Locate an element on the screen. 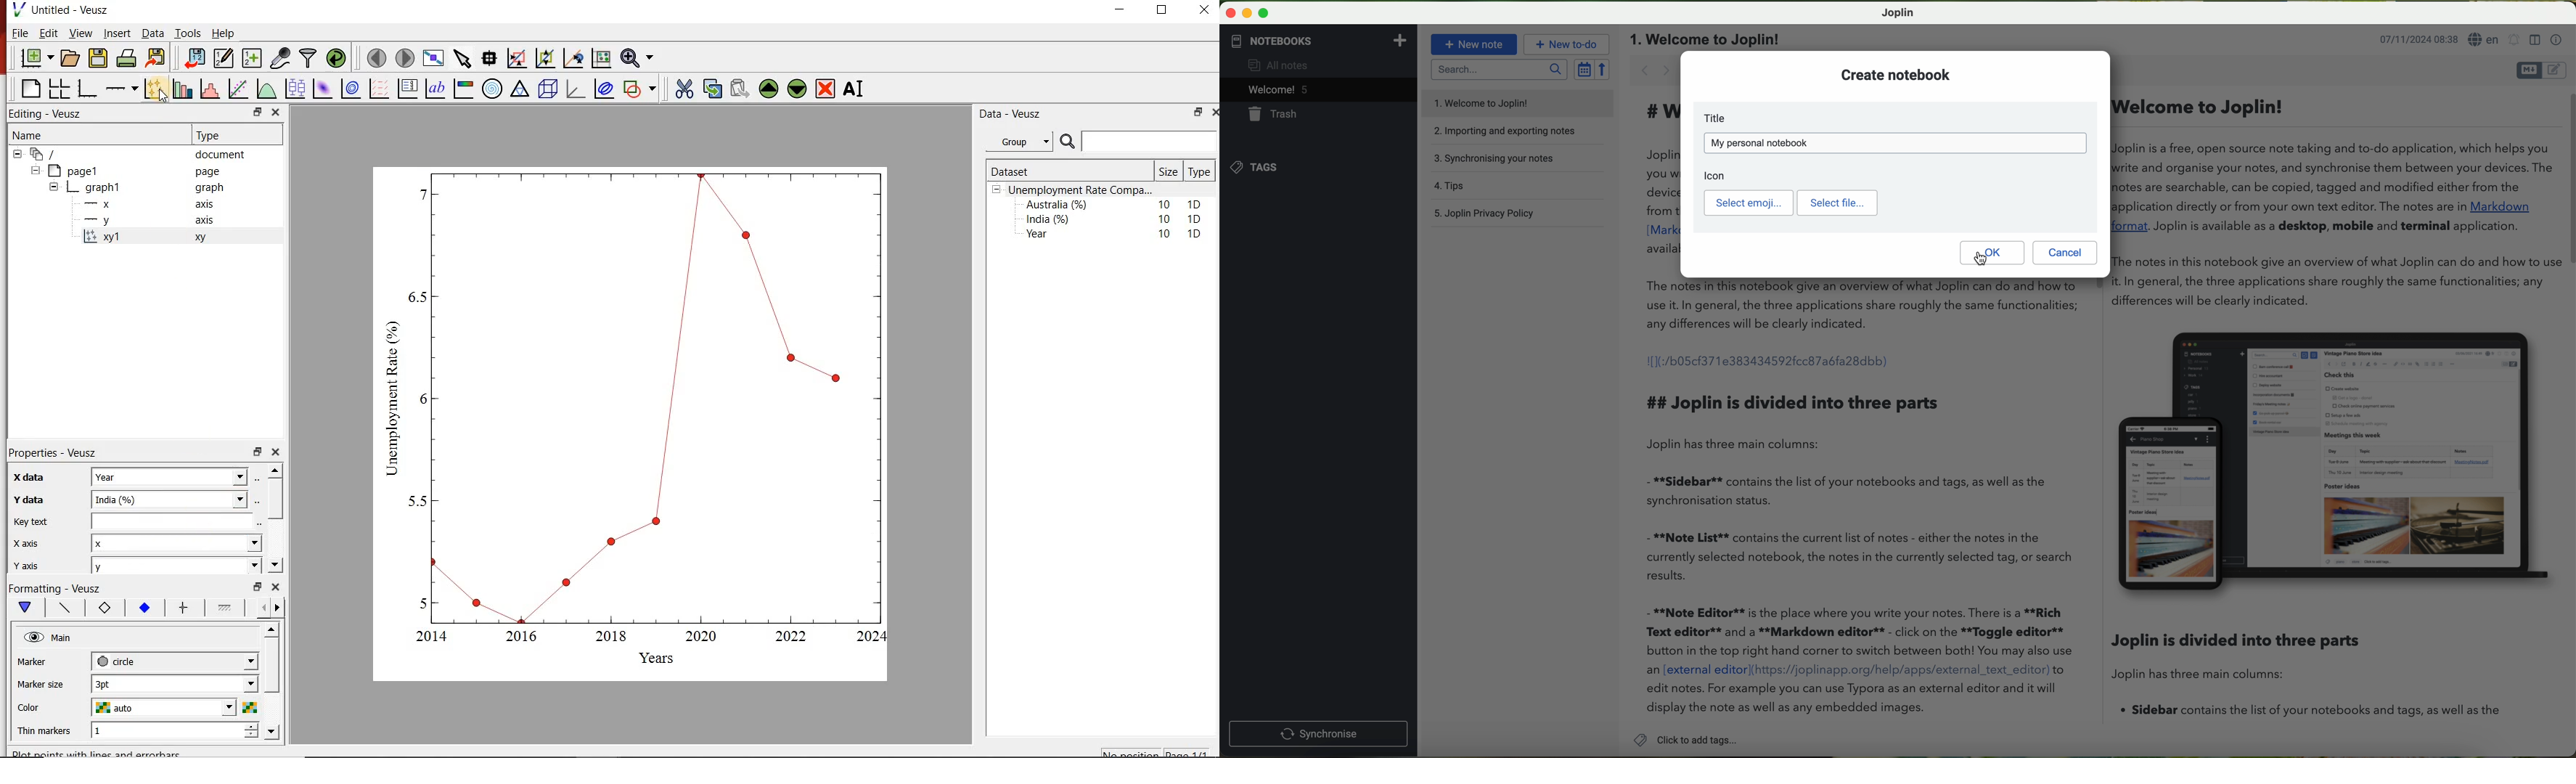 The image size is (2576, 784). select emoji is located at coordinates (1749, 204).